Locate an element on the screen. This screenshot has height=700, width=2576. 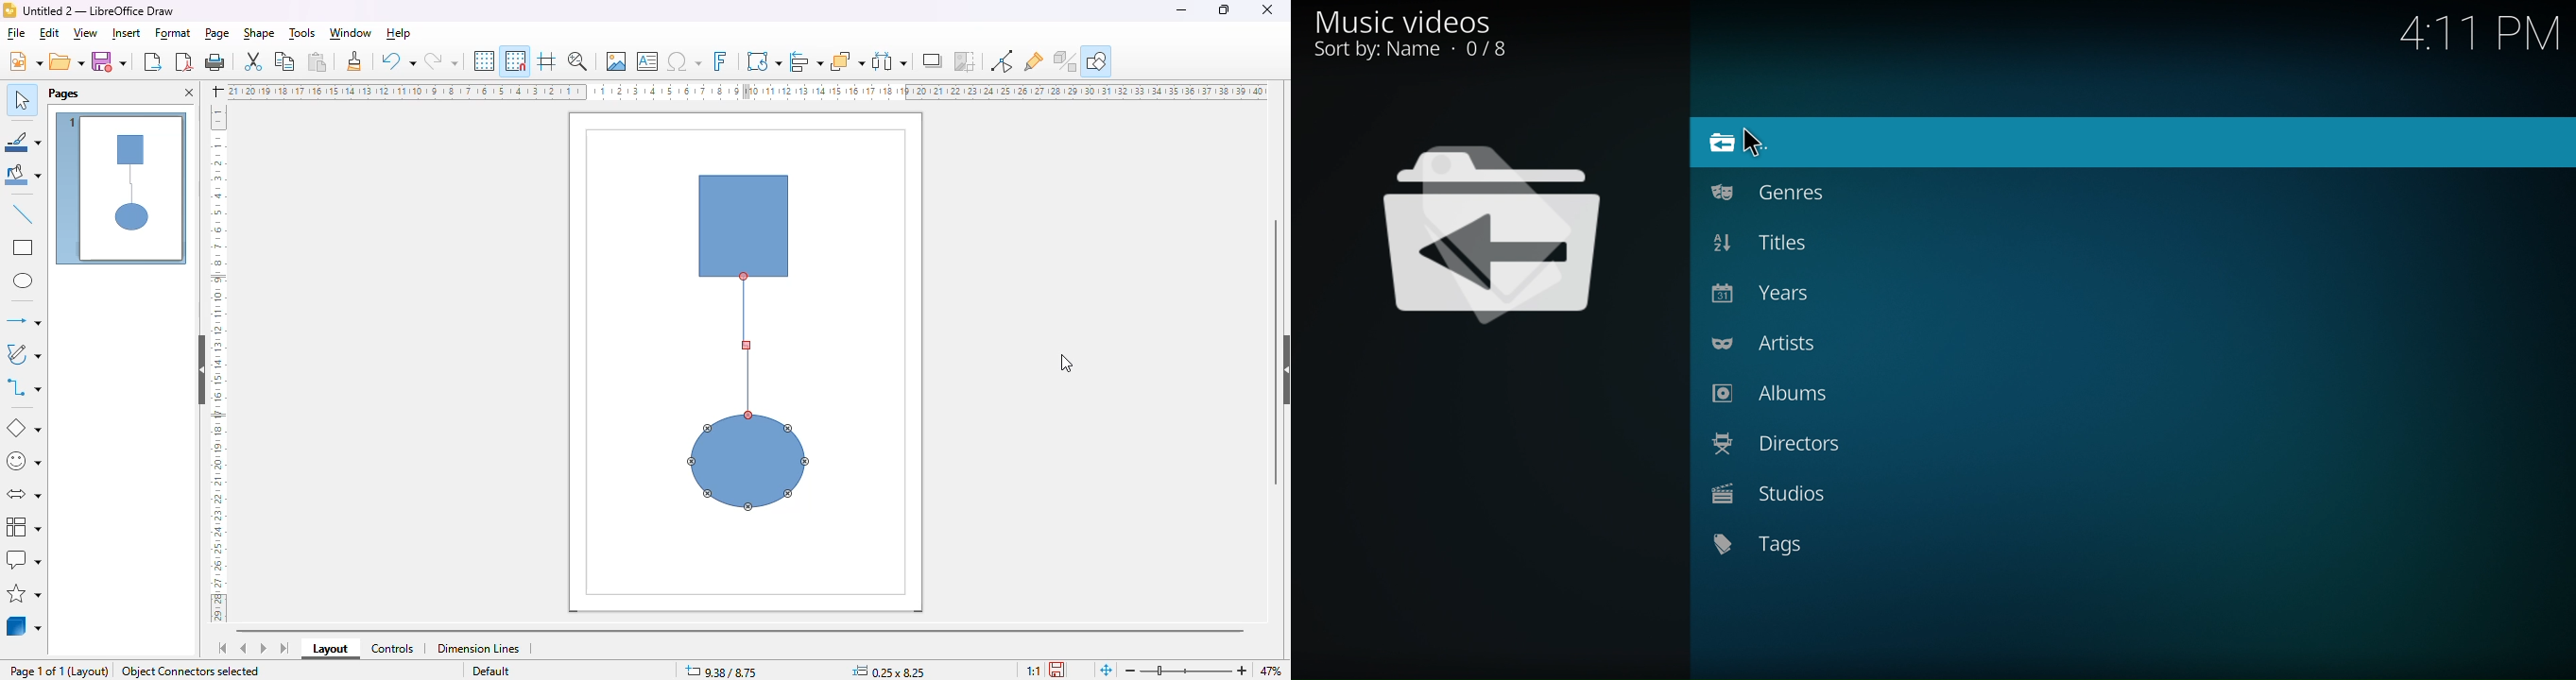
minimize is located at coordinates (1181, 10).